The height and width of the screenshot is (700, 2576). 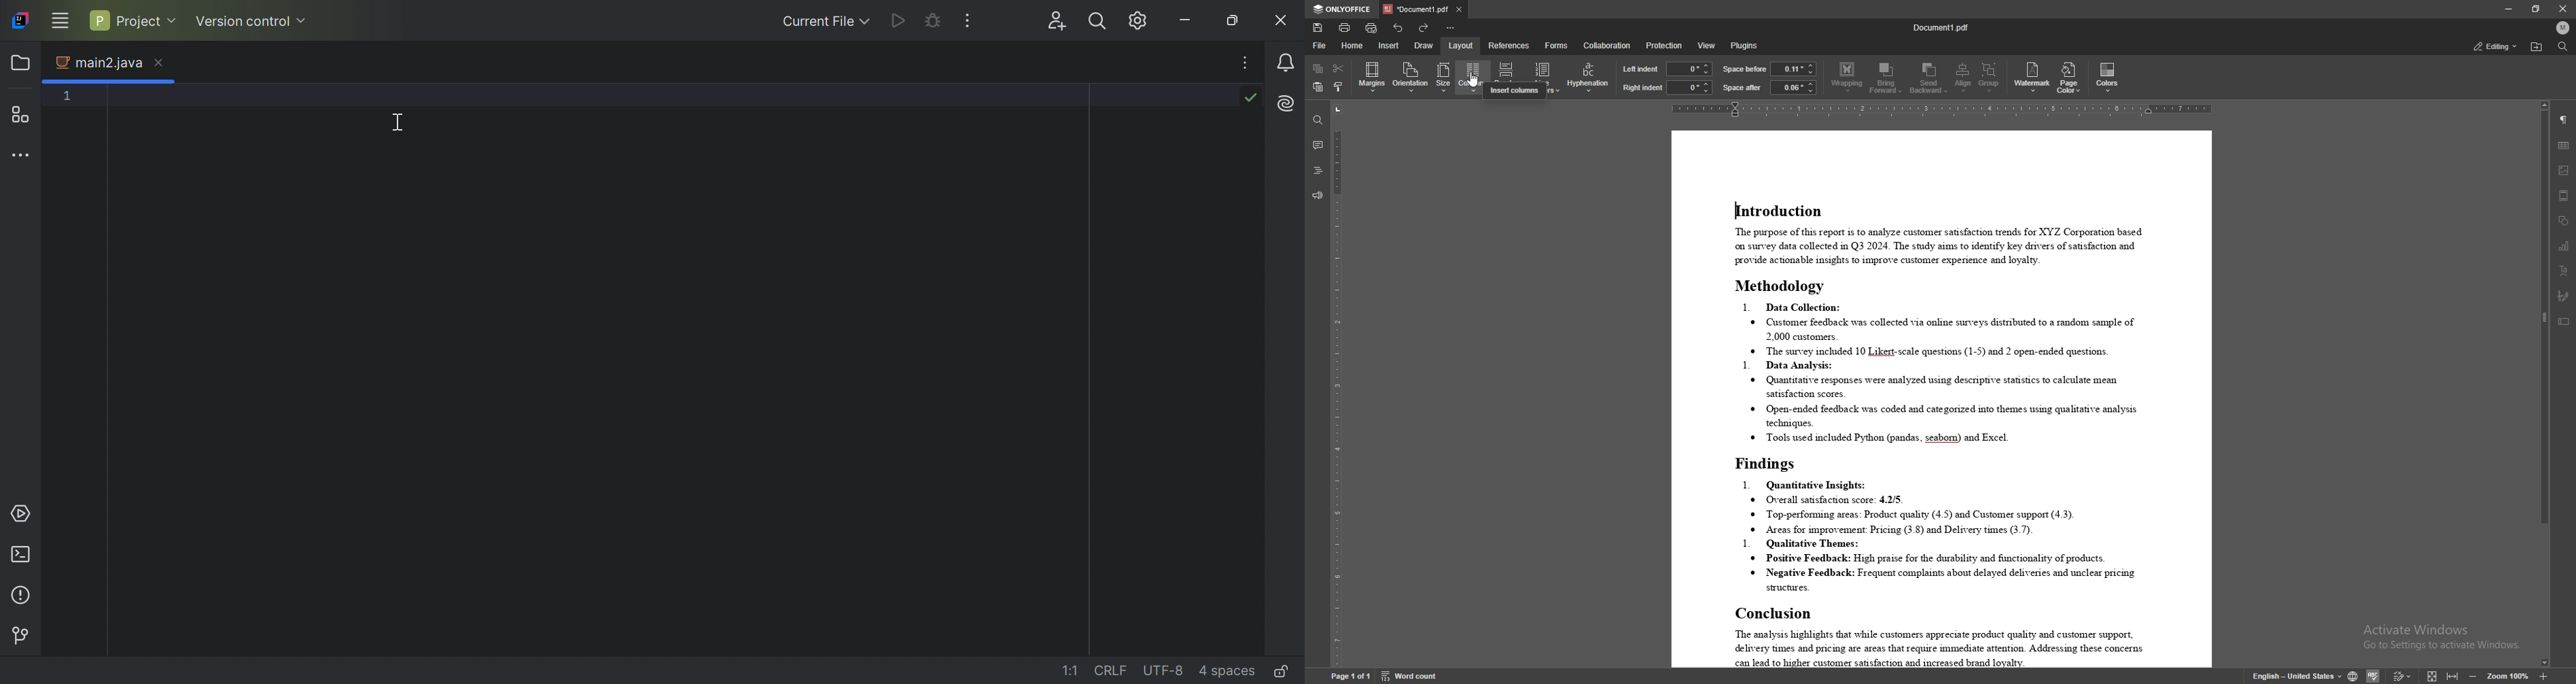 I want to click on fit to screen, so click(x=2432, y=675).